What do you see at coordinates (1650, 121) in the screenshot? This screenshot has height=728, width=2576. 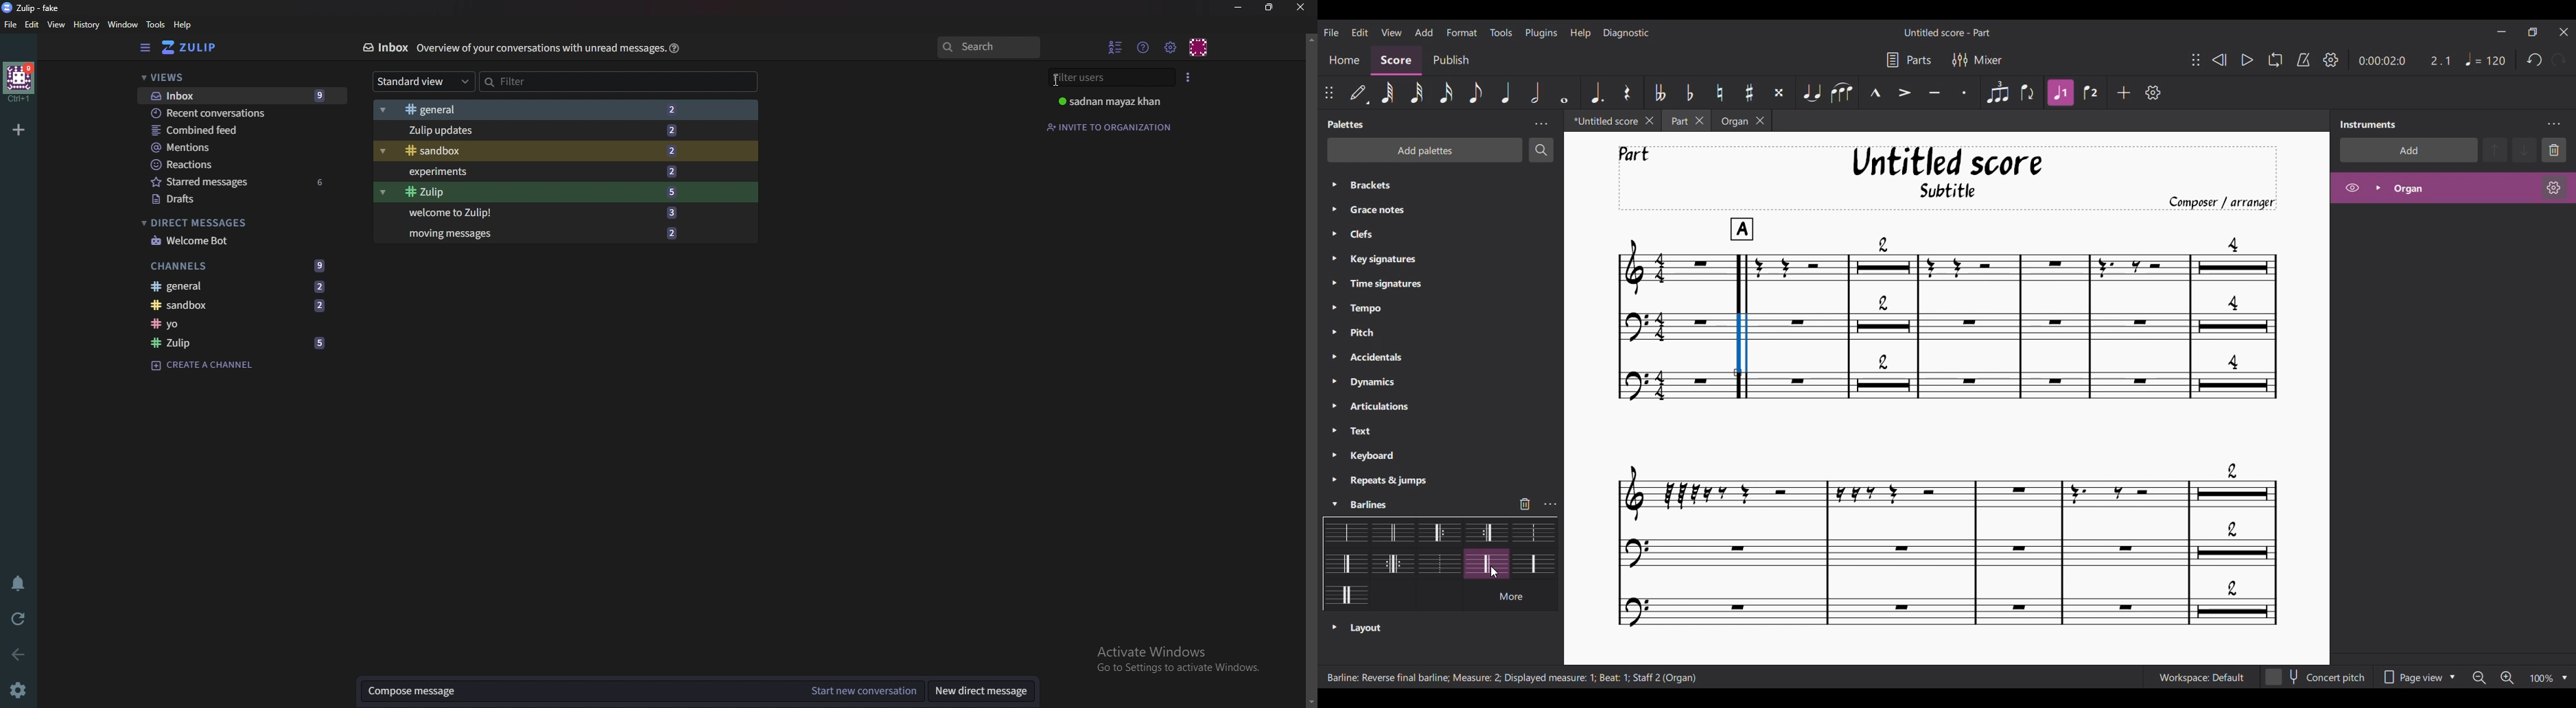 I see `Close untitled tab` at bounding box center [1650, 121].